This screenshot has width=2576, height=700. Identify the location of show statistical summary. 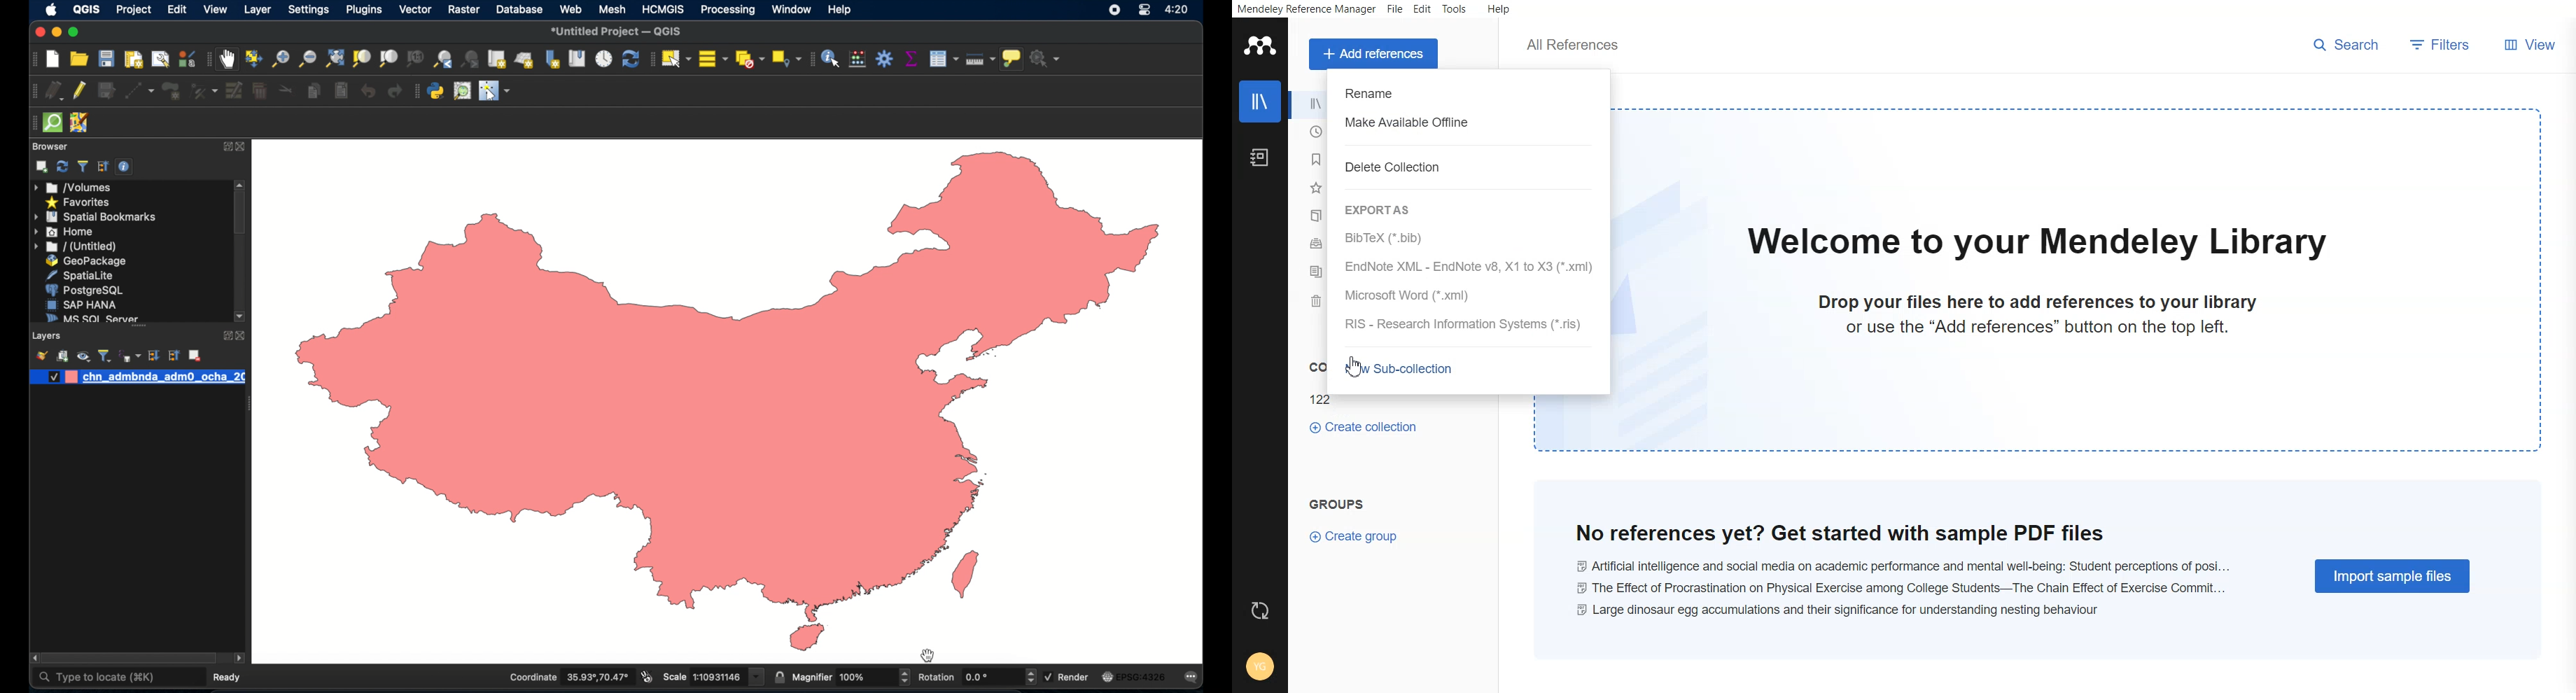
(911, 60).